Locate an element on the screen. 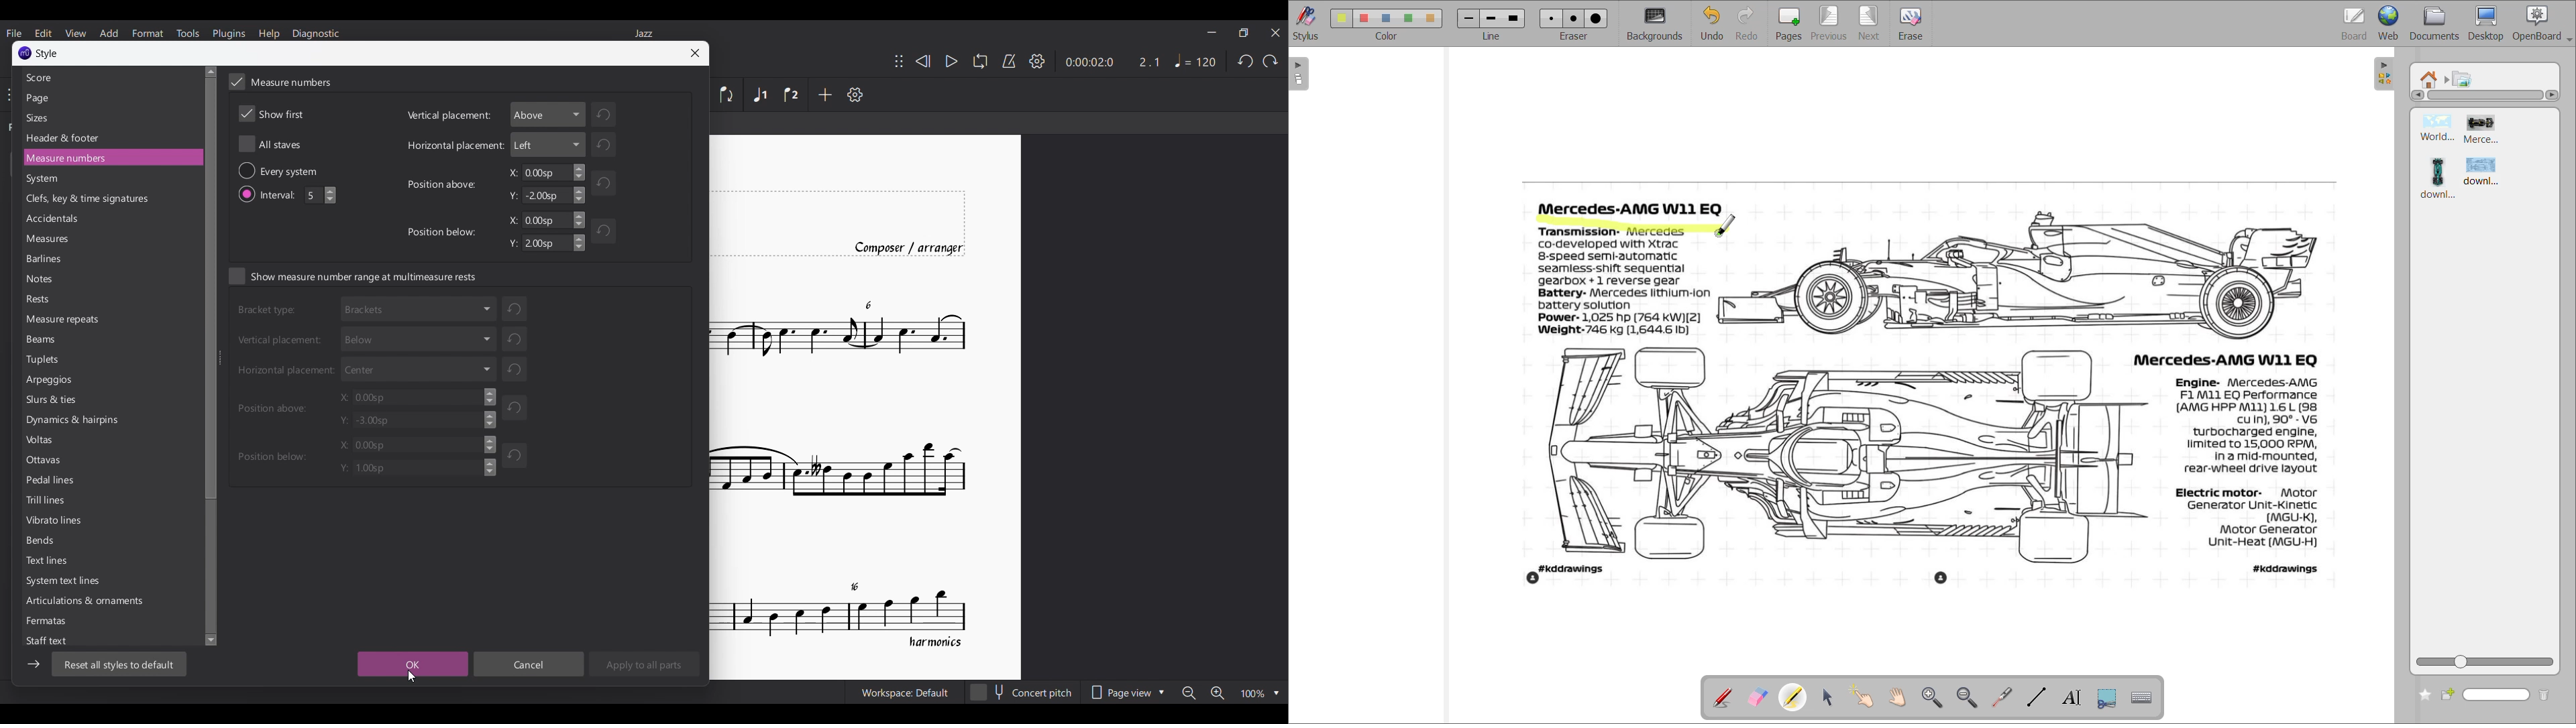 Image resolution: width=2576 pixels, height=728 pixels. Pedal lines is located at coordinates (52, 481).